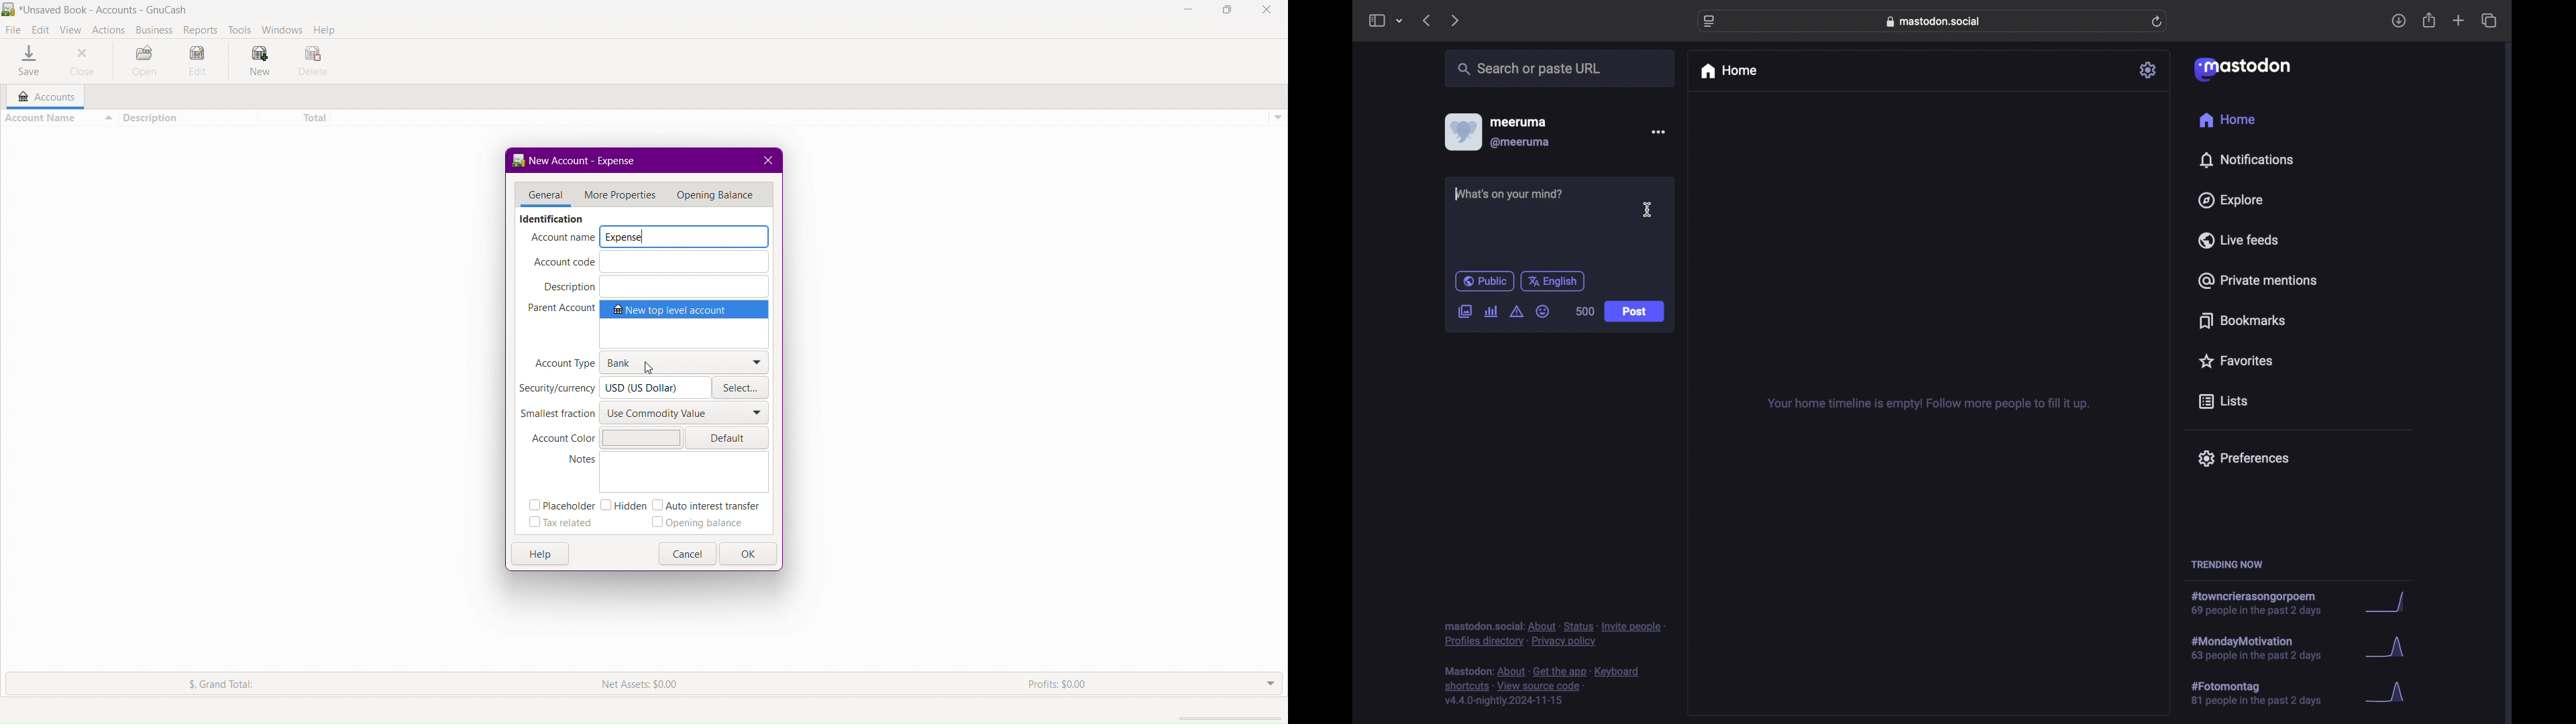  I want to click on File, so click(15, 28).